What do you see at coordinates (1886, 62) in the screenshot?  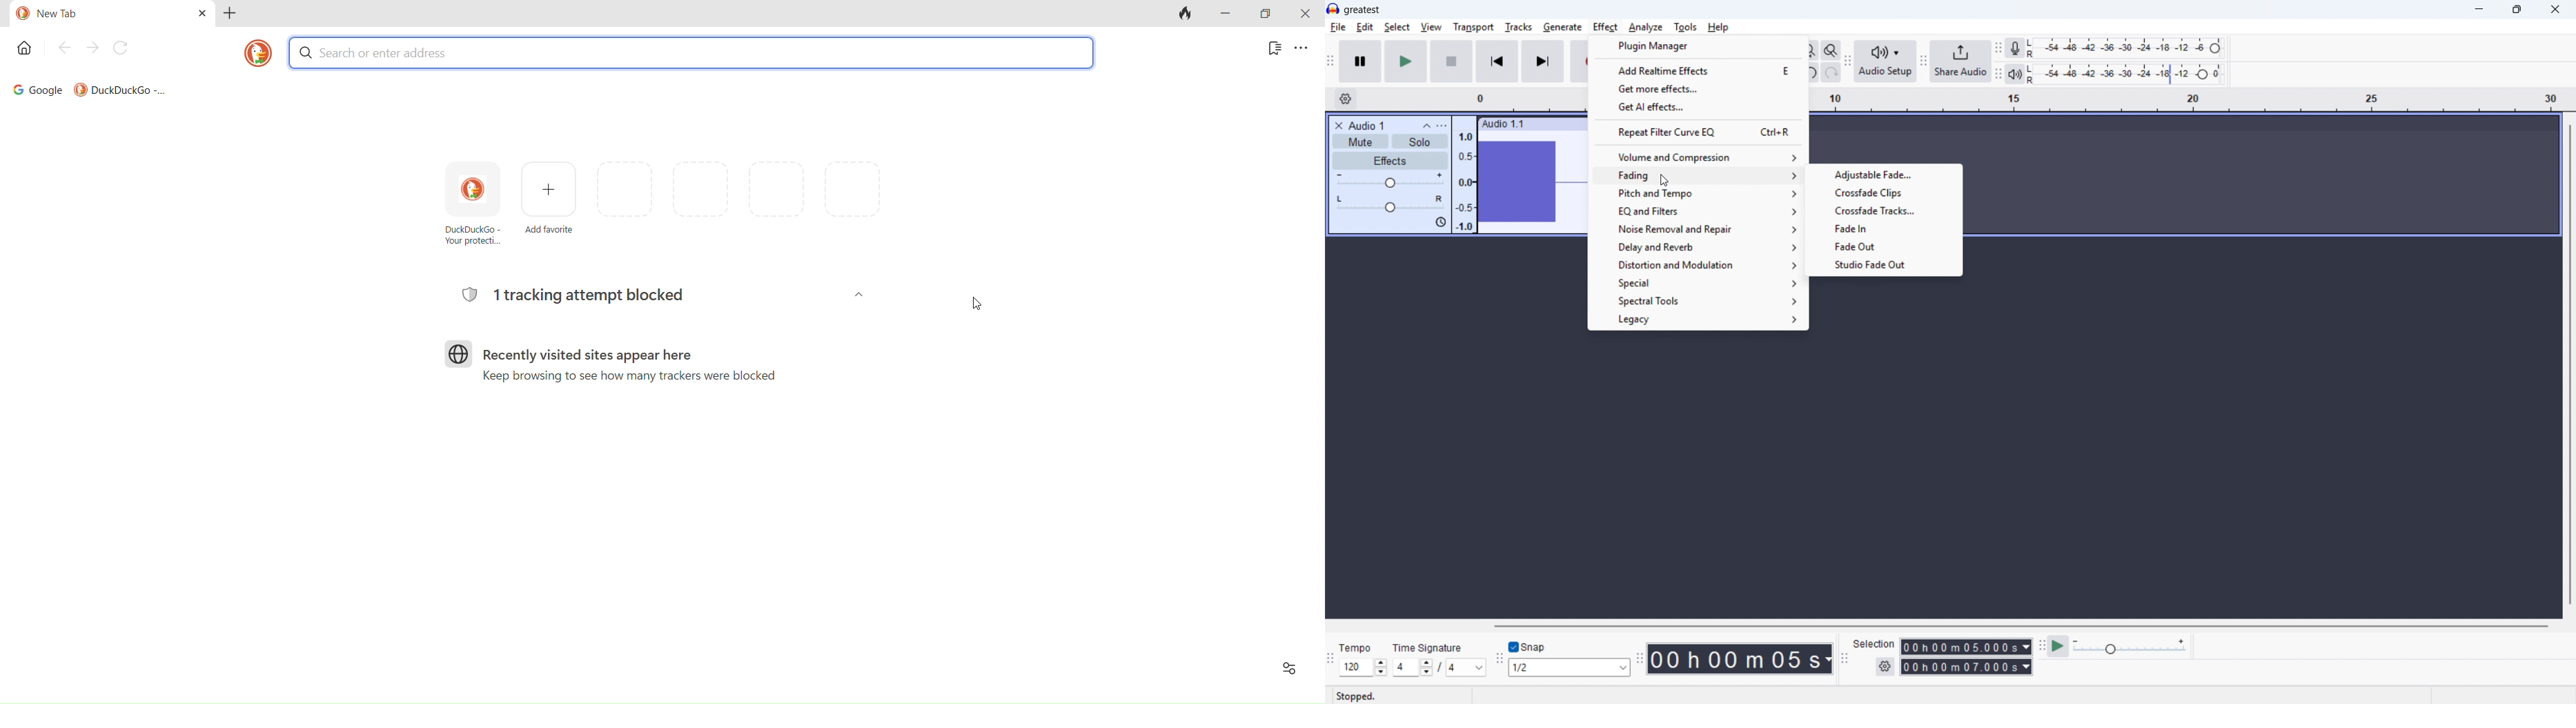 I see `Audio setup ` at bounding box center [1886, 62].